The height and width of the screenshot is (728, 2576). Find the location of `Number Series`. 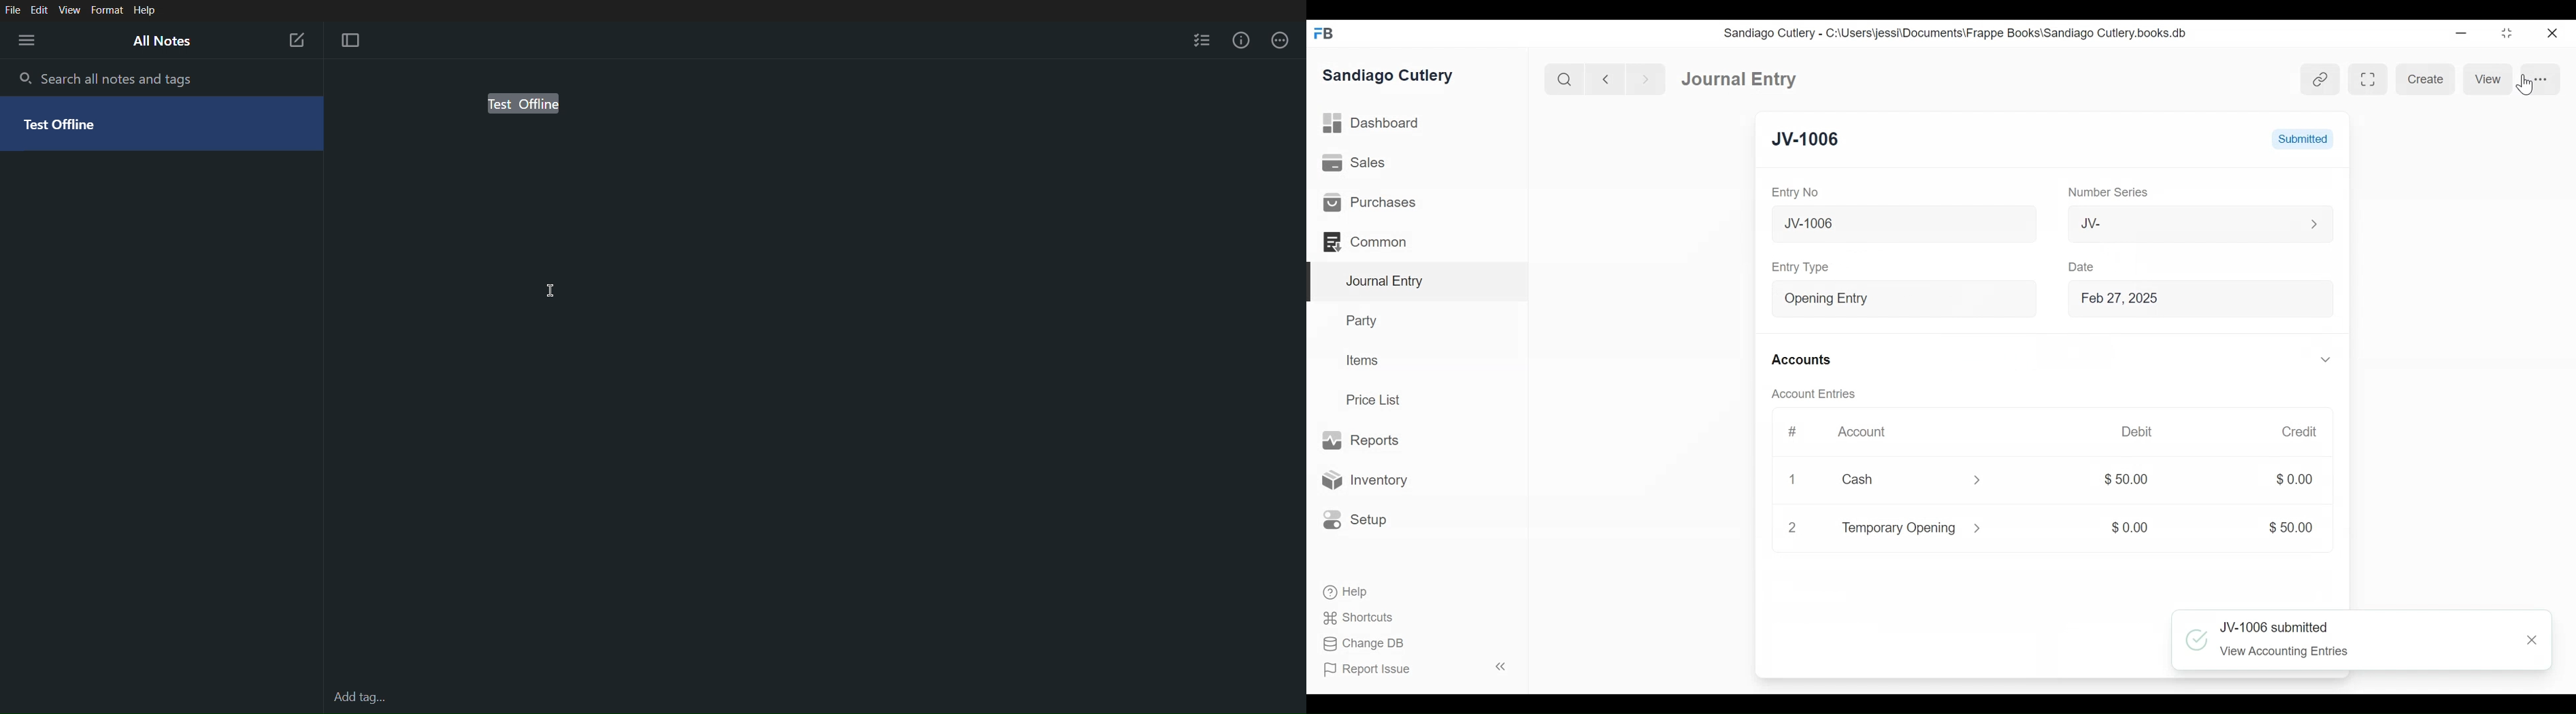

Number Series is located at coordinates (2102, 193).